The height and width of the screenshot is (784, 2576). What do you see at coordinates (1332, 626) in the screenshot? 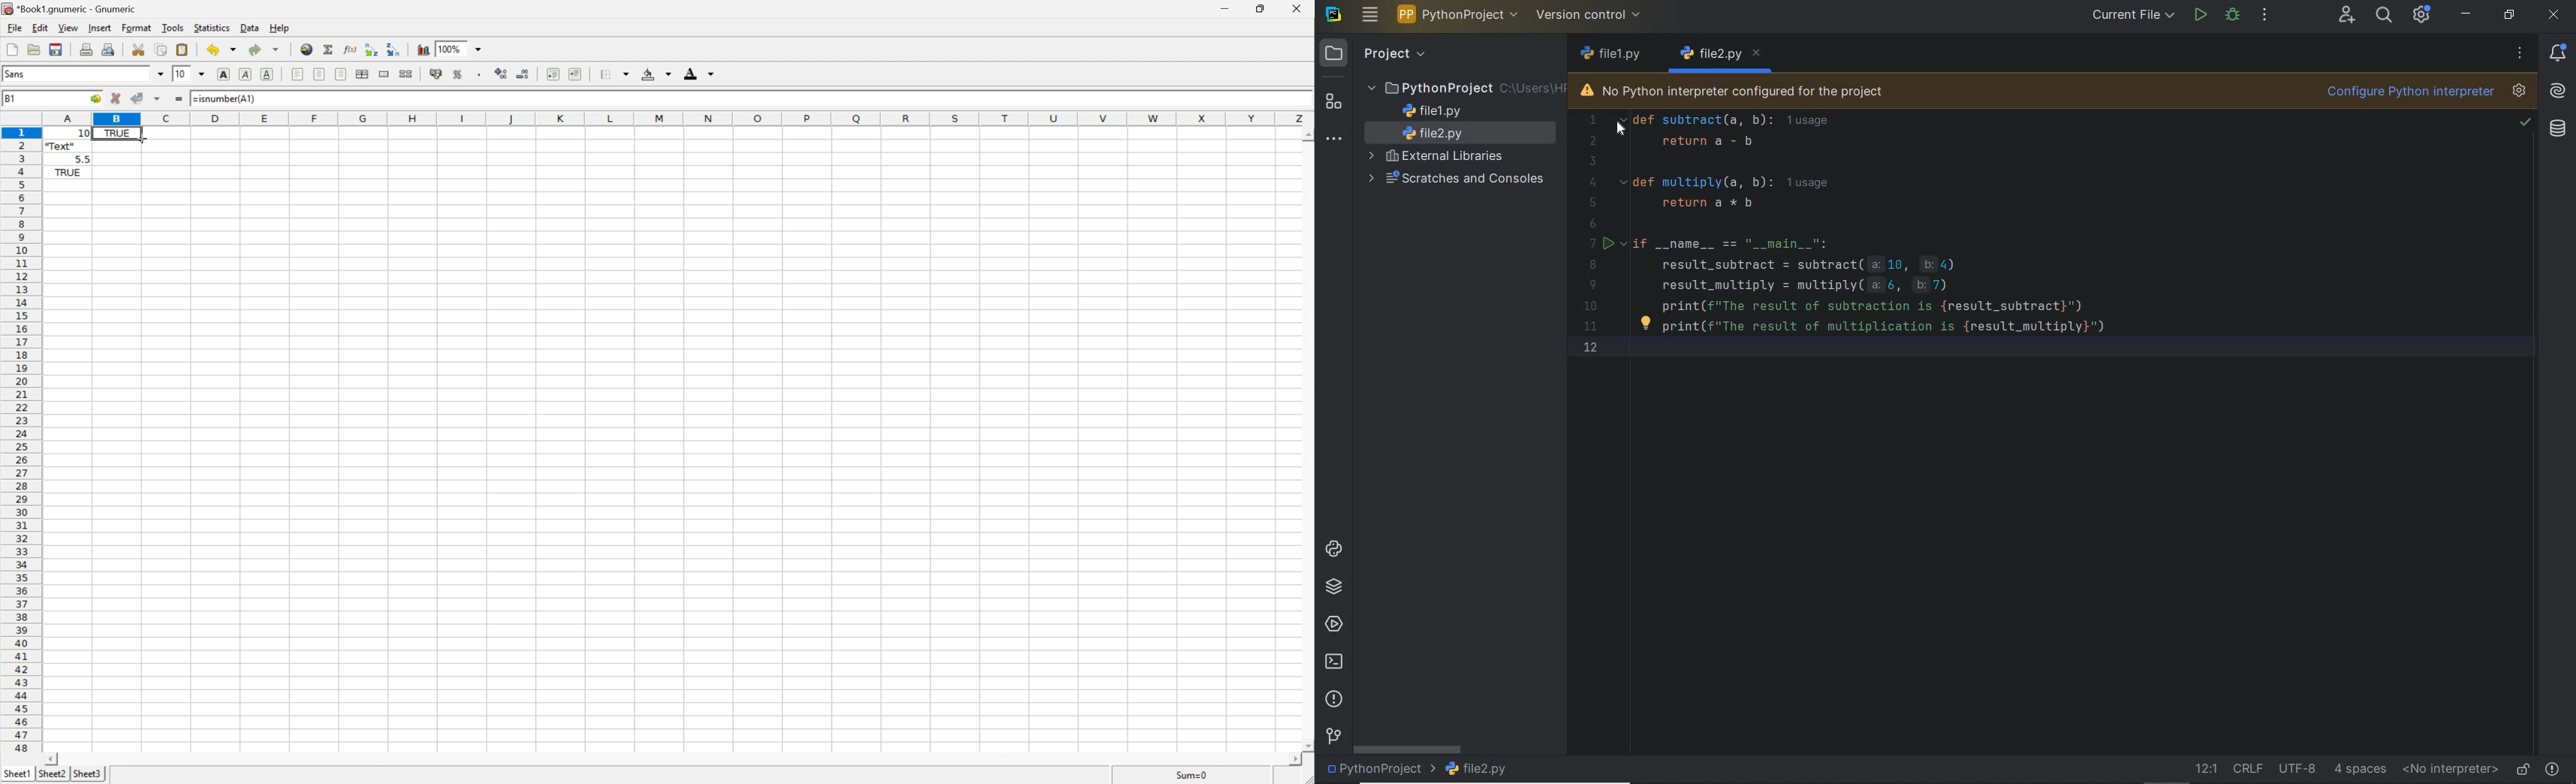
I see `services` at bounding box center [1332, 626].